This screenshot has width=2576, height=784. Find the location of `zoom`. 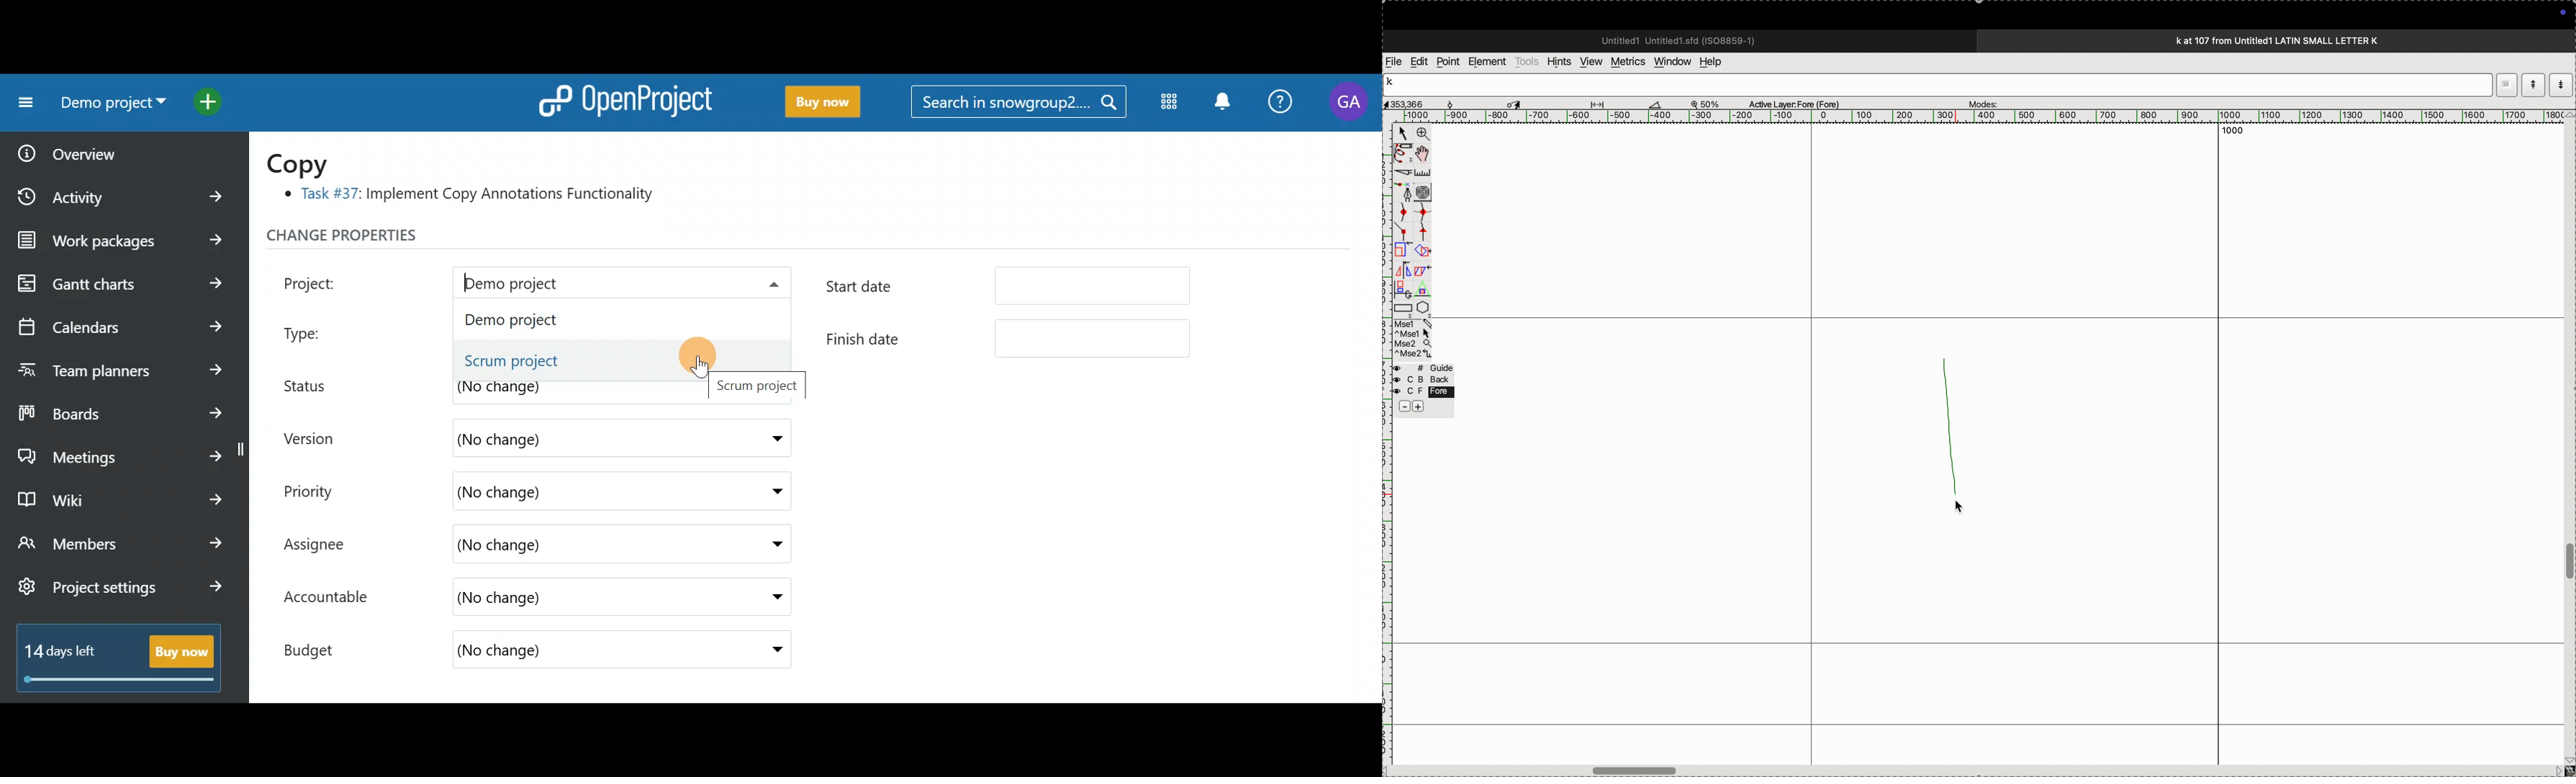

zoom is located at coordinates (1710, 103).